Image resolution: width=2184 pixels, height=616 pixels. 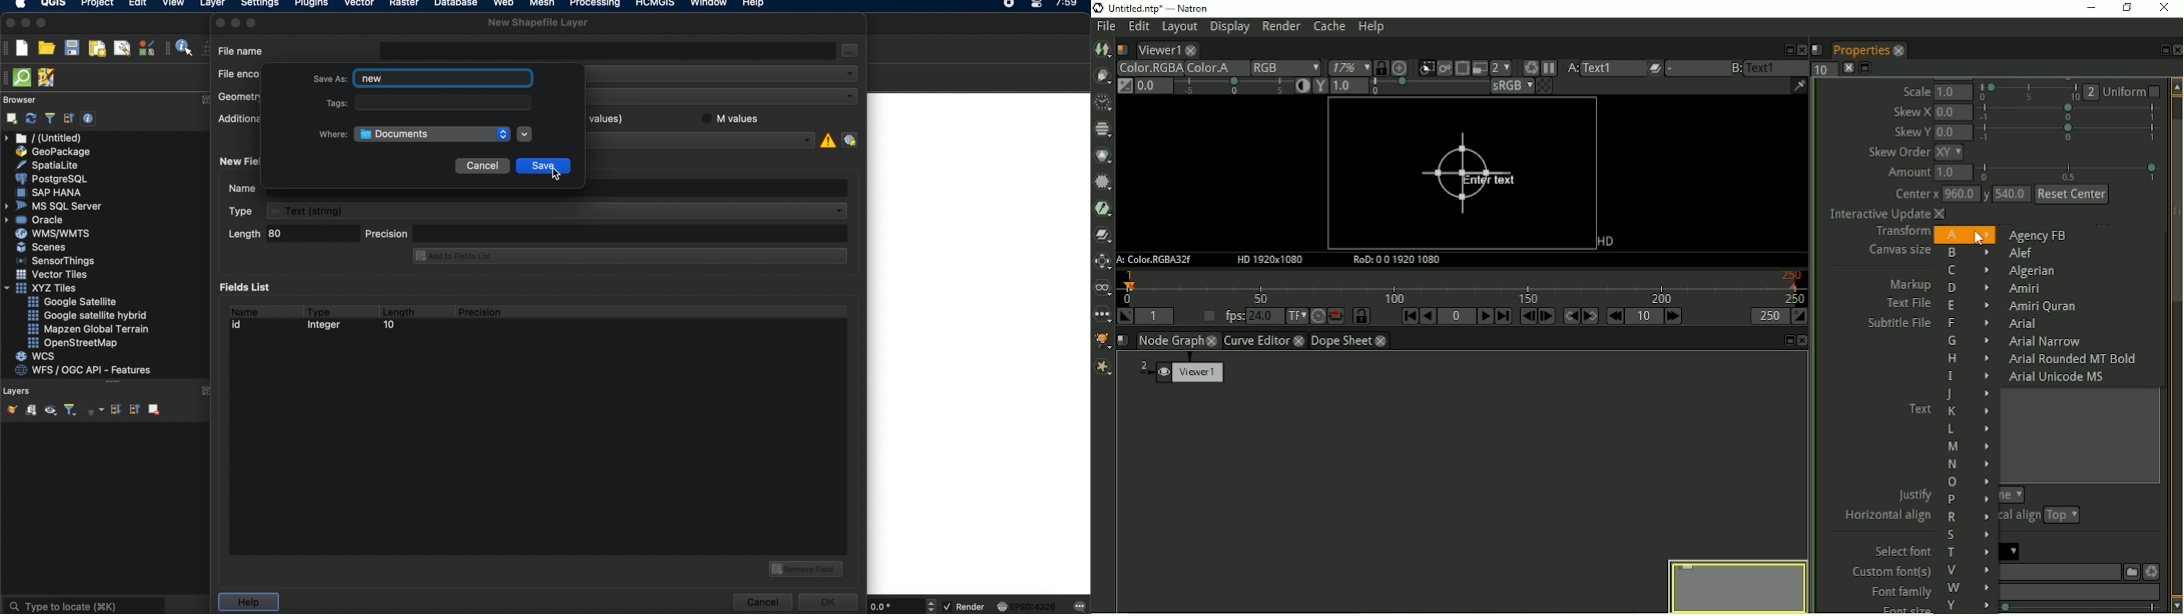 I want to click on was/wmts, so click(x=54, y=234).